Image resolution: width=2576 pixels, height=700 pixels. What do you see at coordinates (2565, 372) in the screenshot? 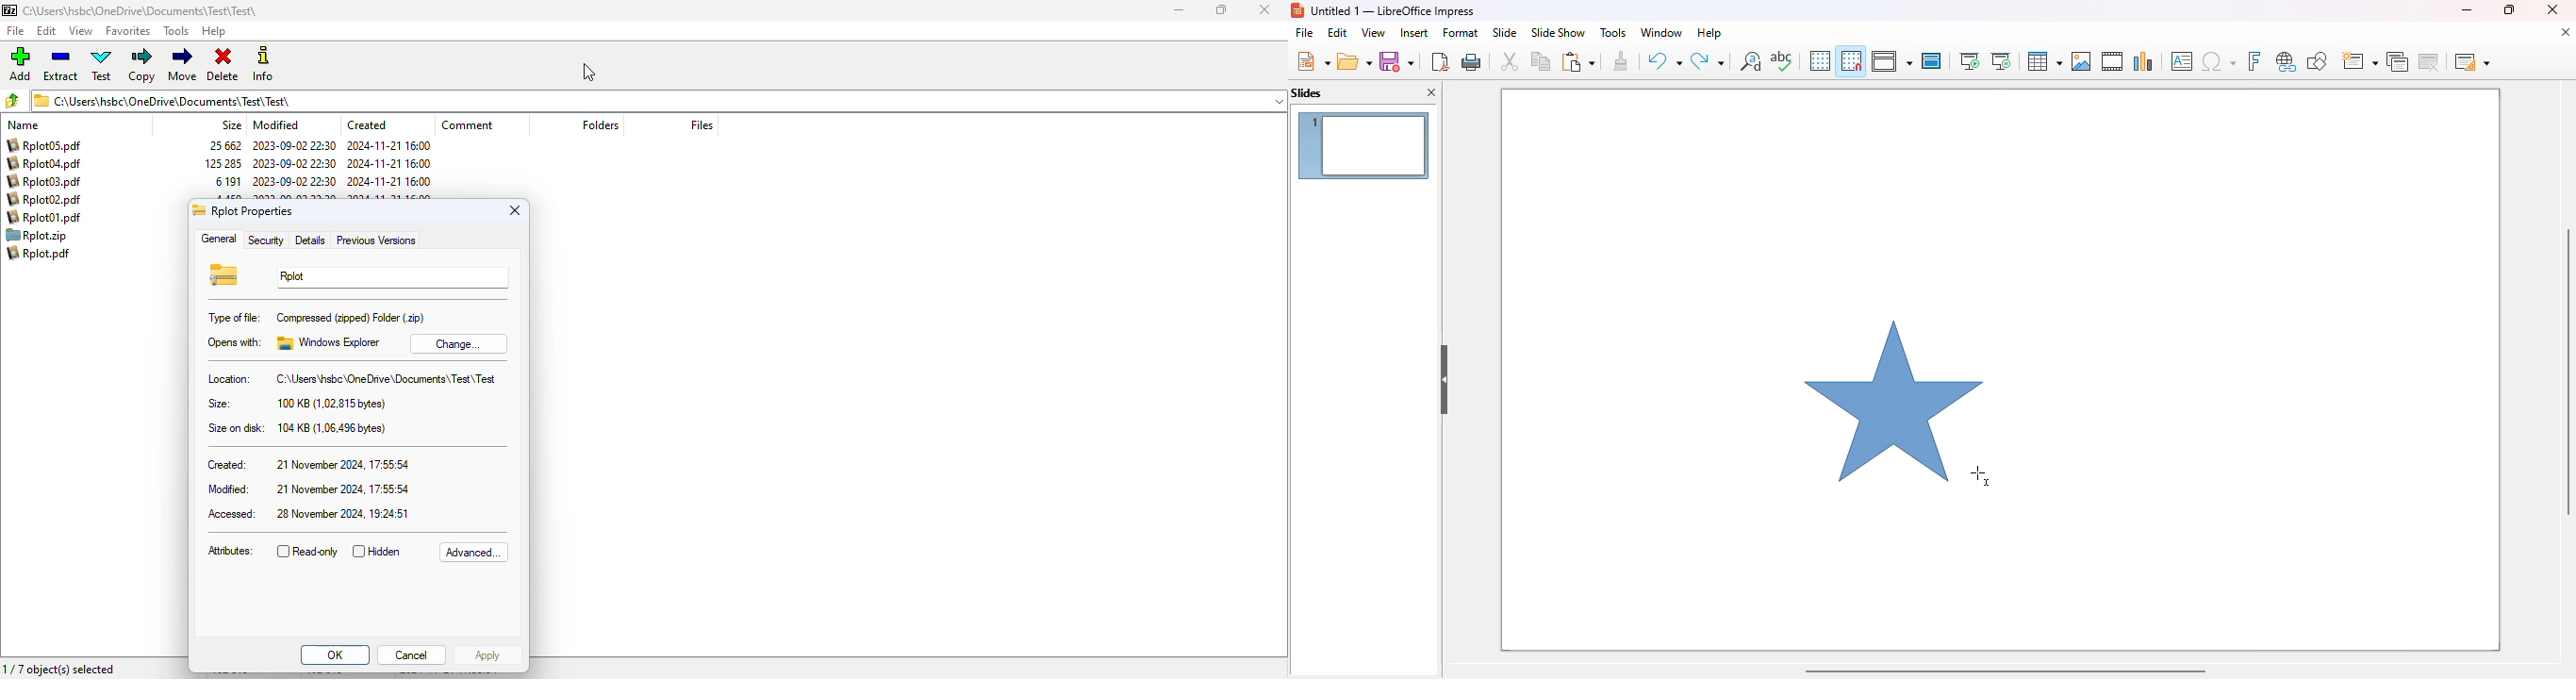
I see `vertical scroll bar` at bounding box center [2565, 372].